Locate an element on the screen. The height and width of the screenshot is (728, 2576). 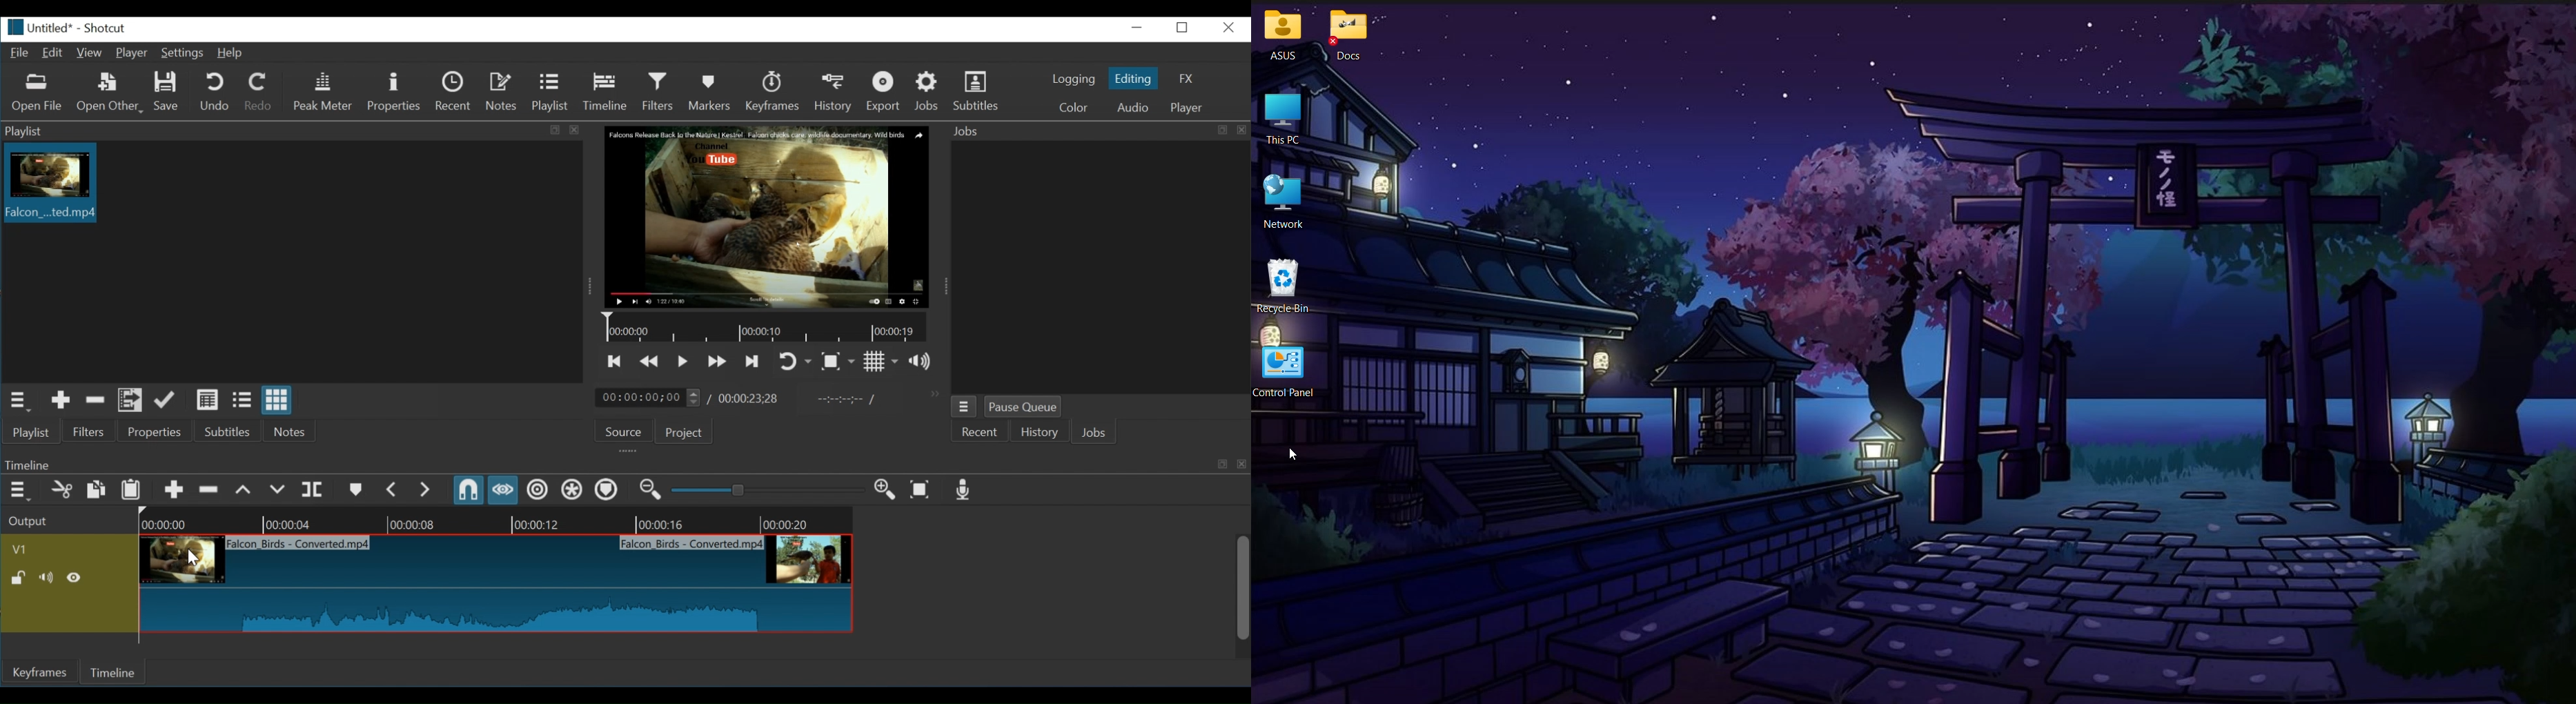
History is located at coordinates (836, 91).